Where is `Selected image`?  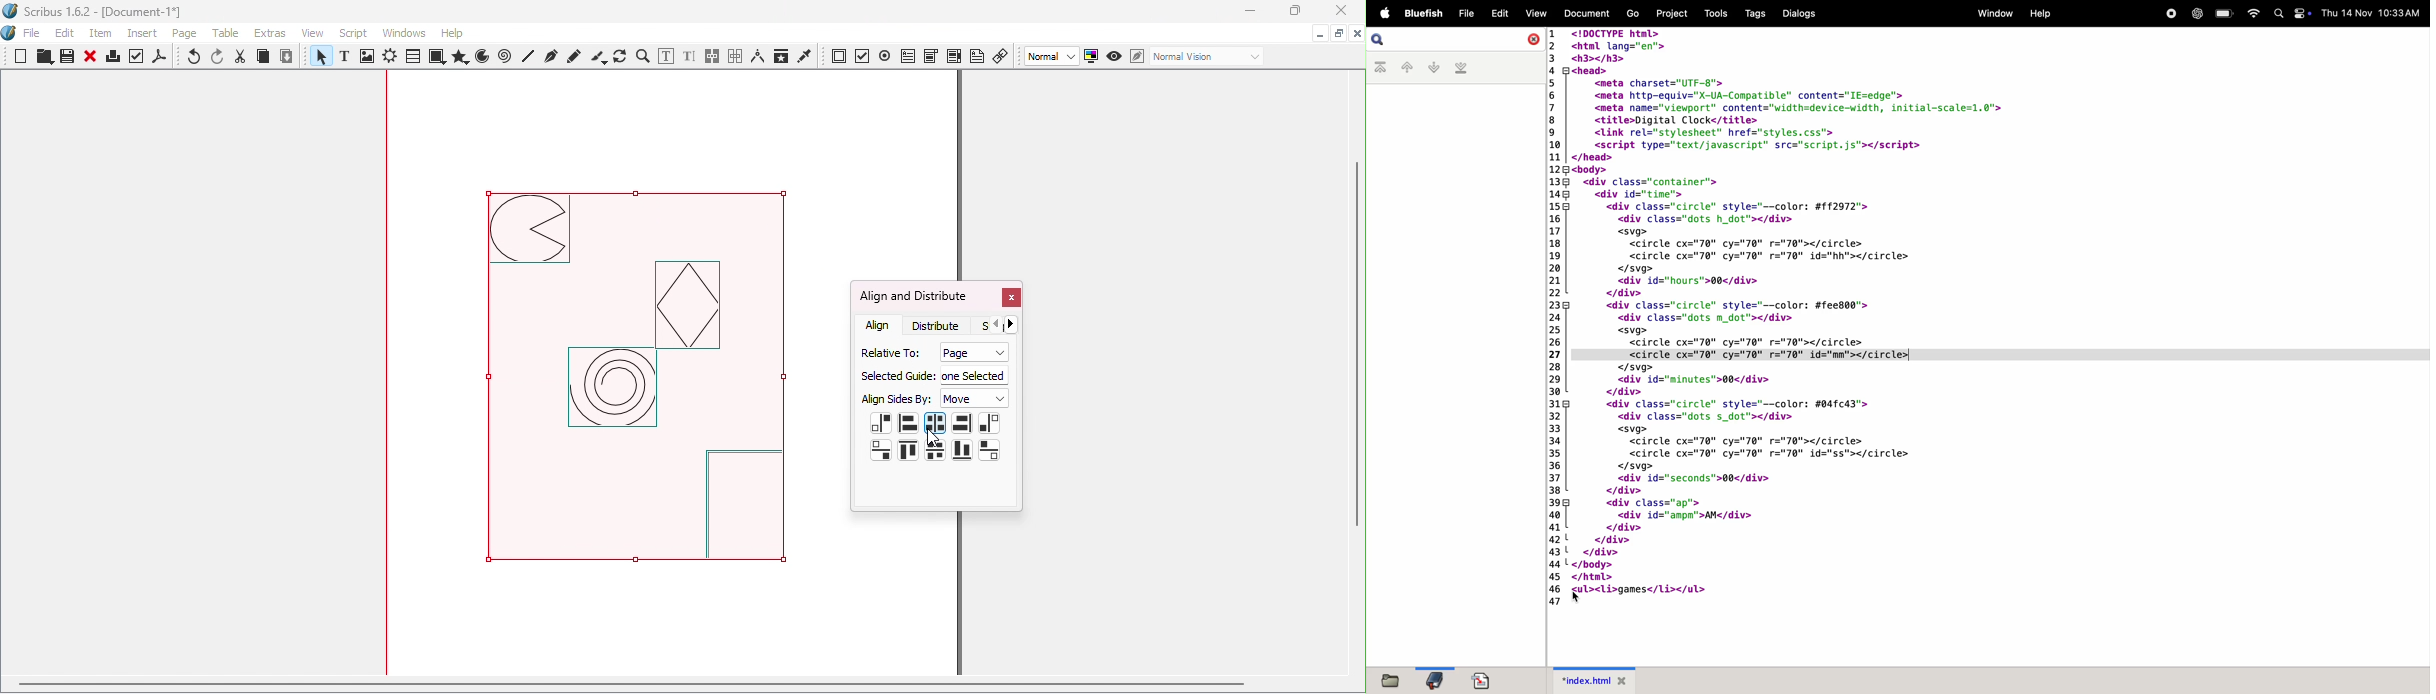 Selected image is located at coordinates (652, 385).